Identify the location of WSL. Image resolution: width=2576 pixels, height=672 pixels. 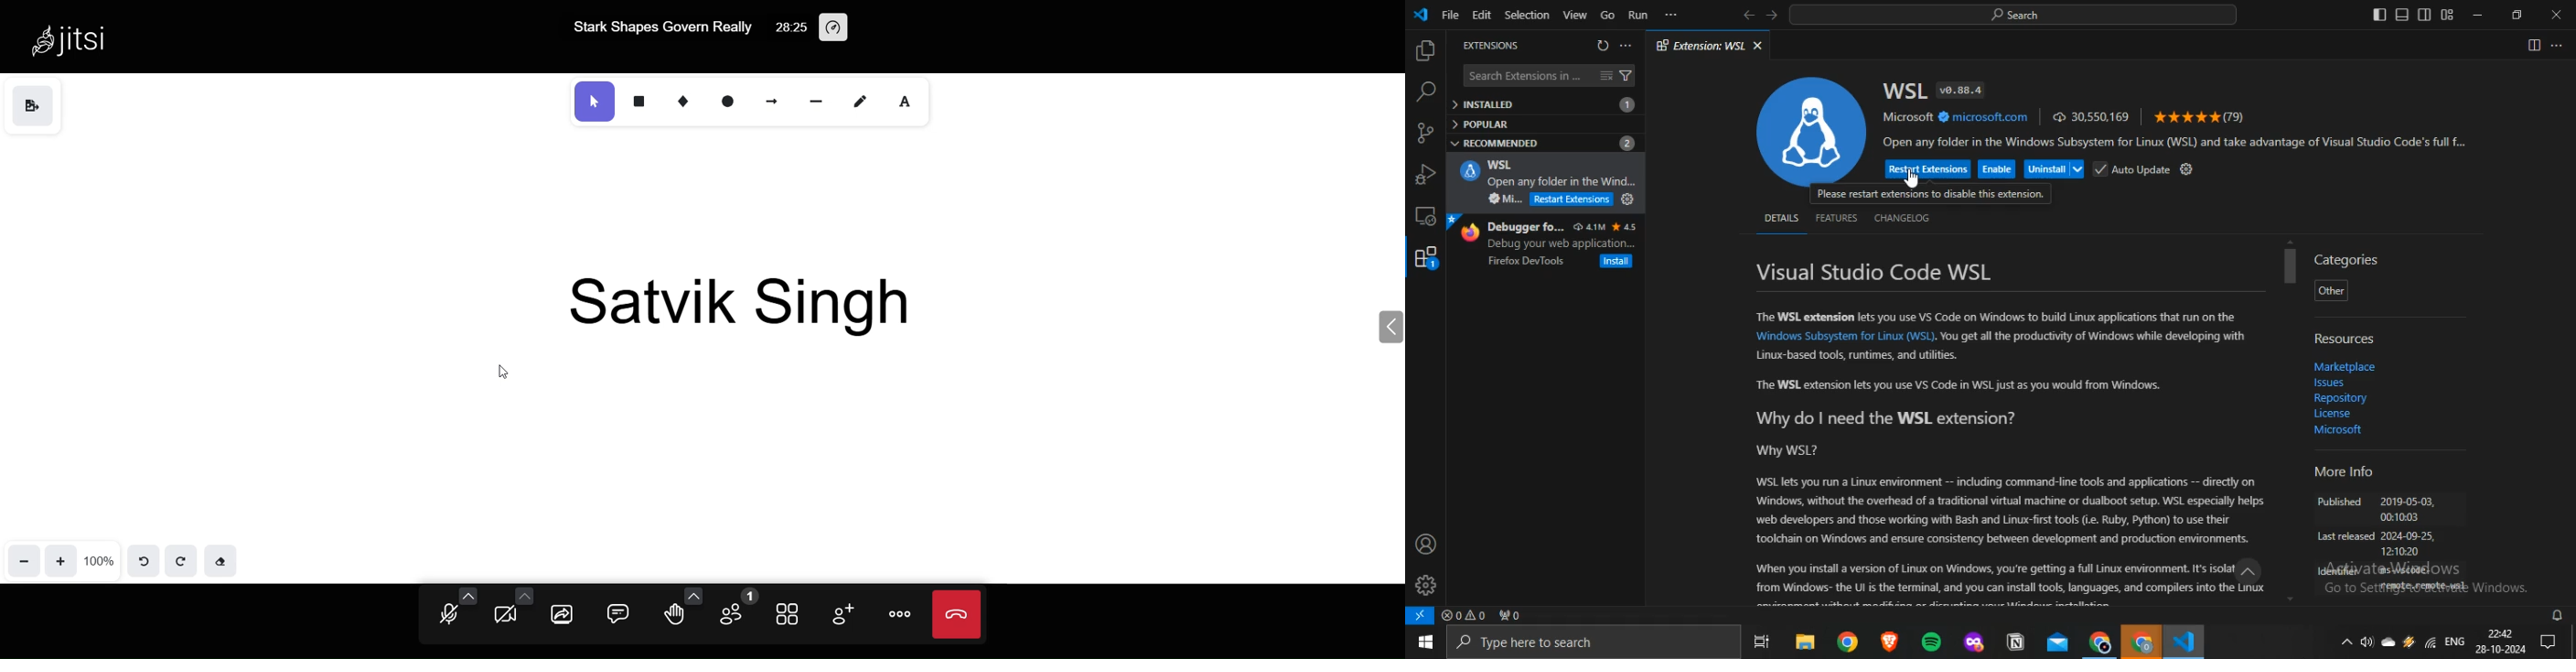
(1500, 165).